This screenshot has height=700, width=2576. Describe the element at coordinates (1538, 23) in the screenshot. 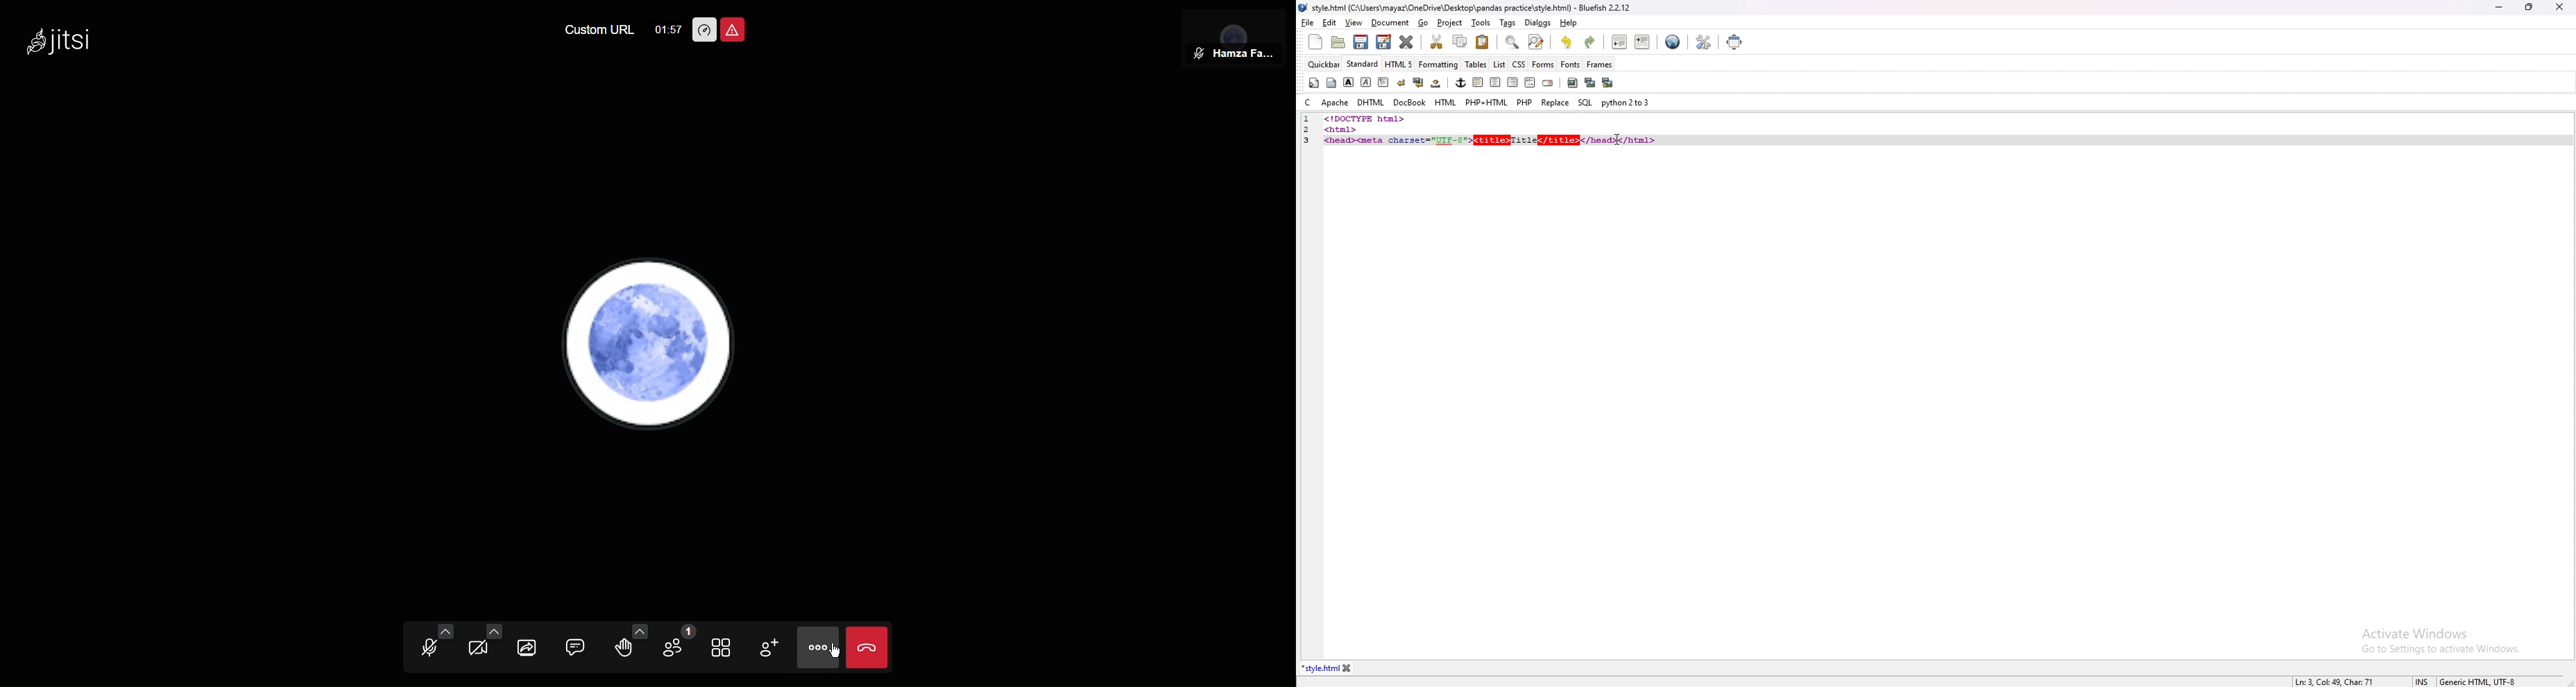

I see `dialogs` at that location.